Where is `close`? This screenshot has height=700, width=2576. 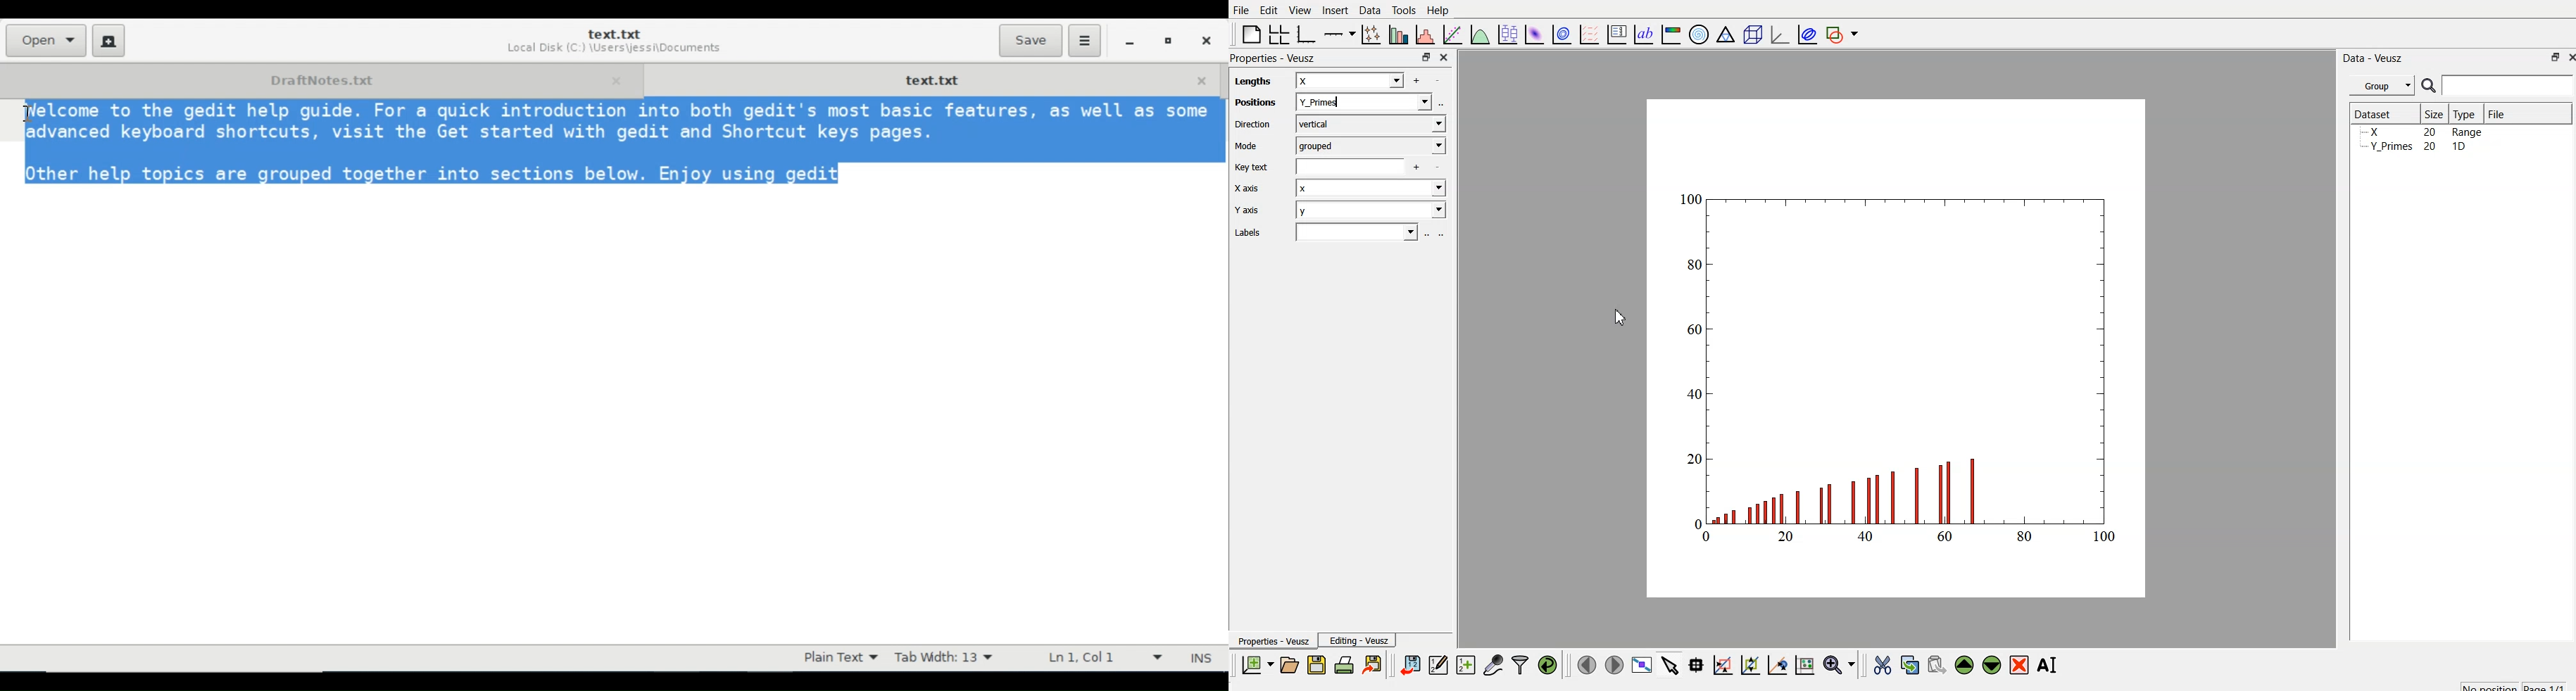
close is located at coordinates (1443, 56).